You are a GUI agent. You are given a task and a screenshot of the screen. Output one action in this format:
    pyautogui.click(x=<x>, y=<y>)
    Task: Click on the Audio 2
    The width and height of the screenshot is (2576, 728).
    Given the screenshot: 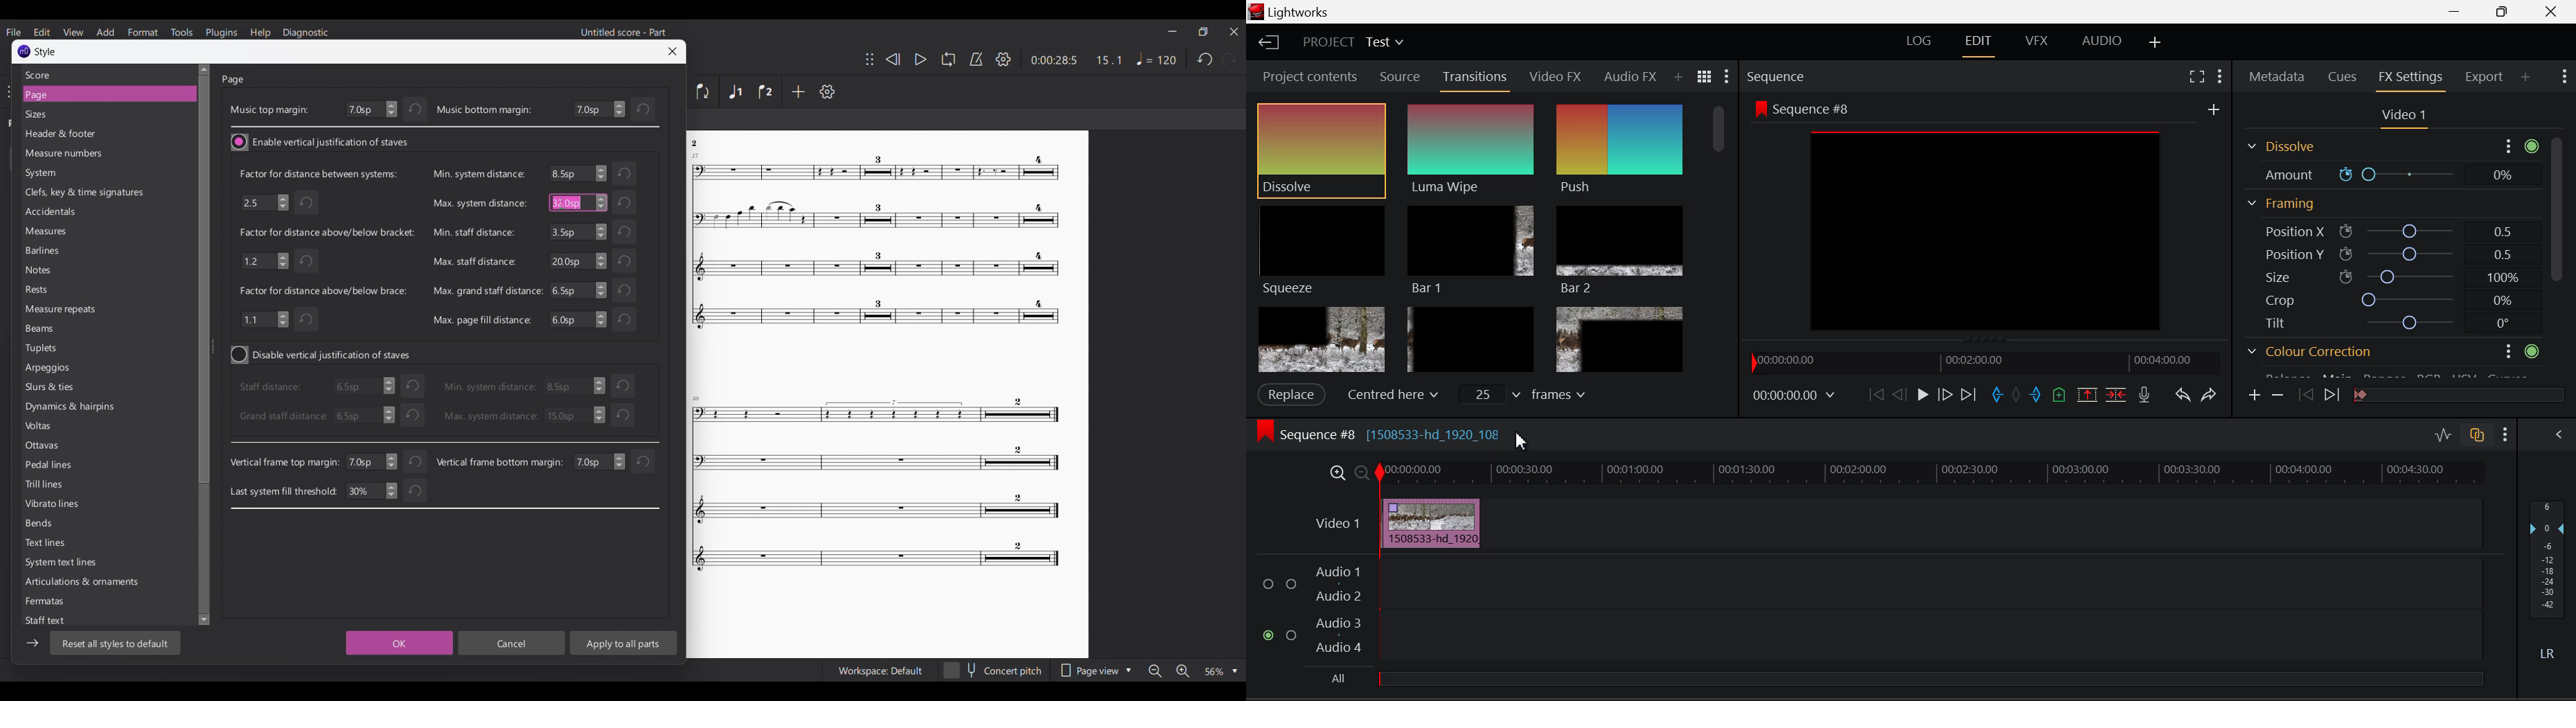 What is the action you would take?
    pyautogui.click(x=1338, y=597)
    